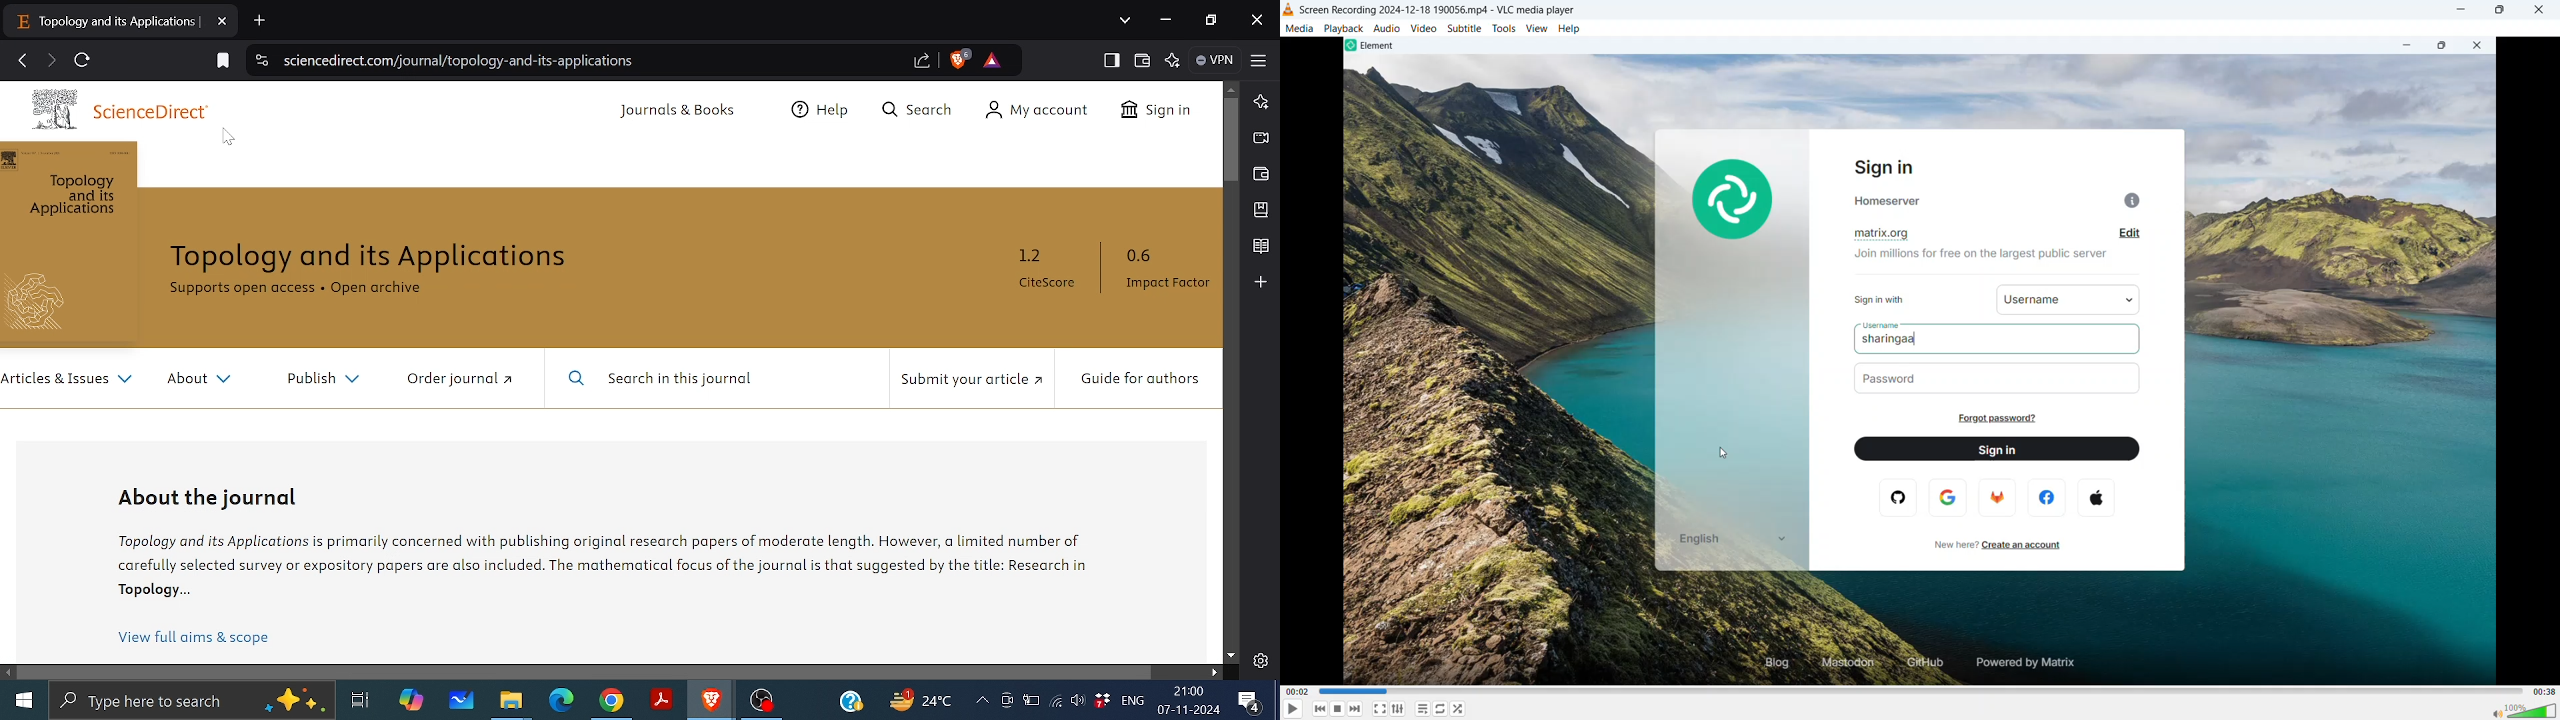 This screenshot has height=728, width=2576. What do you see at coordinates (1292, 709) in the screenshot?
I see `Play ` at bounding box center [1292, 709].